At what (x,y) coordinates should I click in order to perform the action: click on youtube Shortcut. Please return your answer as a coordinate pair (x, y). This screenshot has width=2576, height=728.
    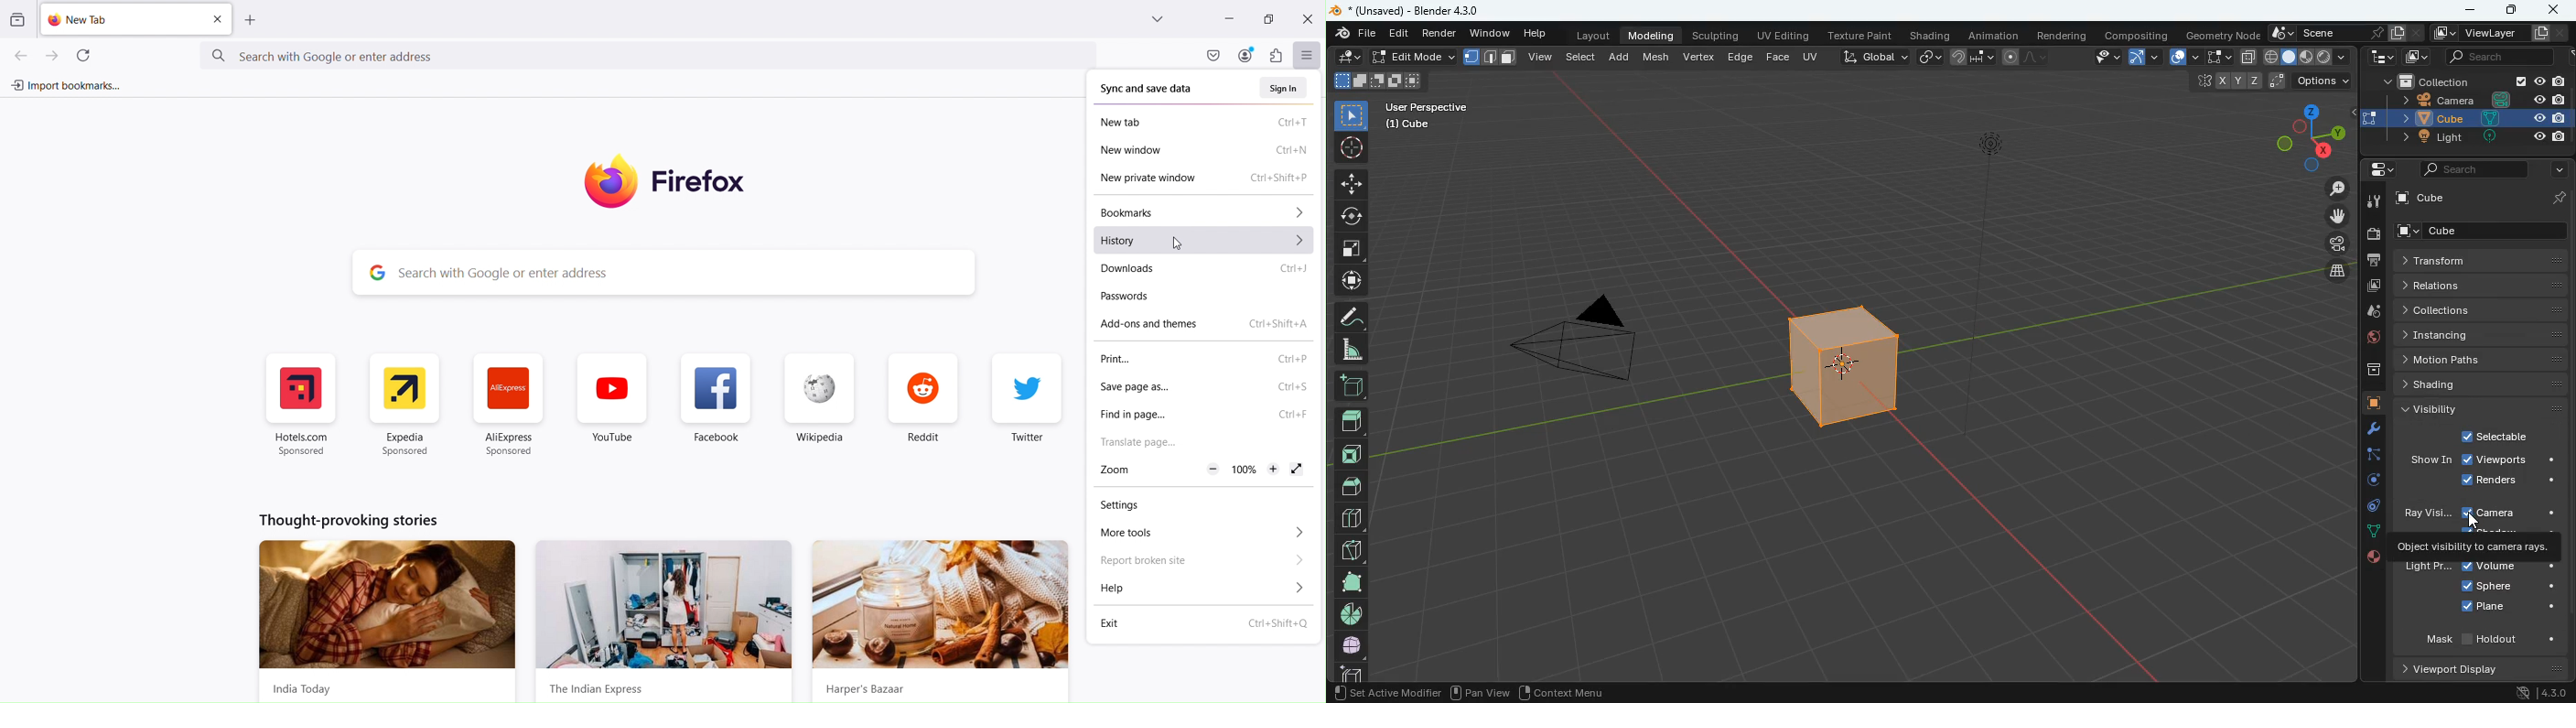
    Looking at the image, I should click on (612, 405).